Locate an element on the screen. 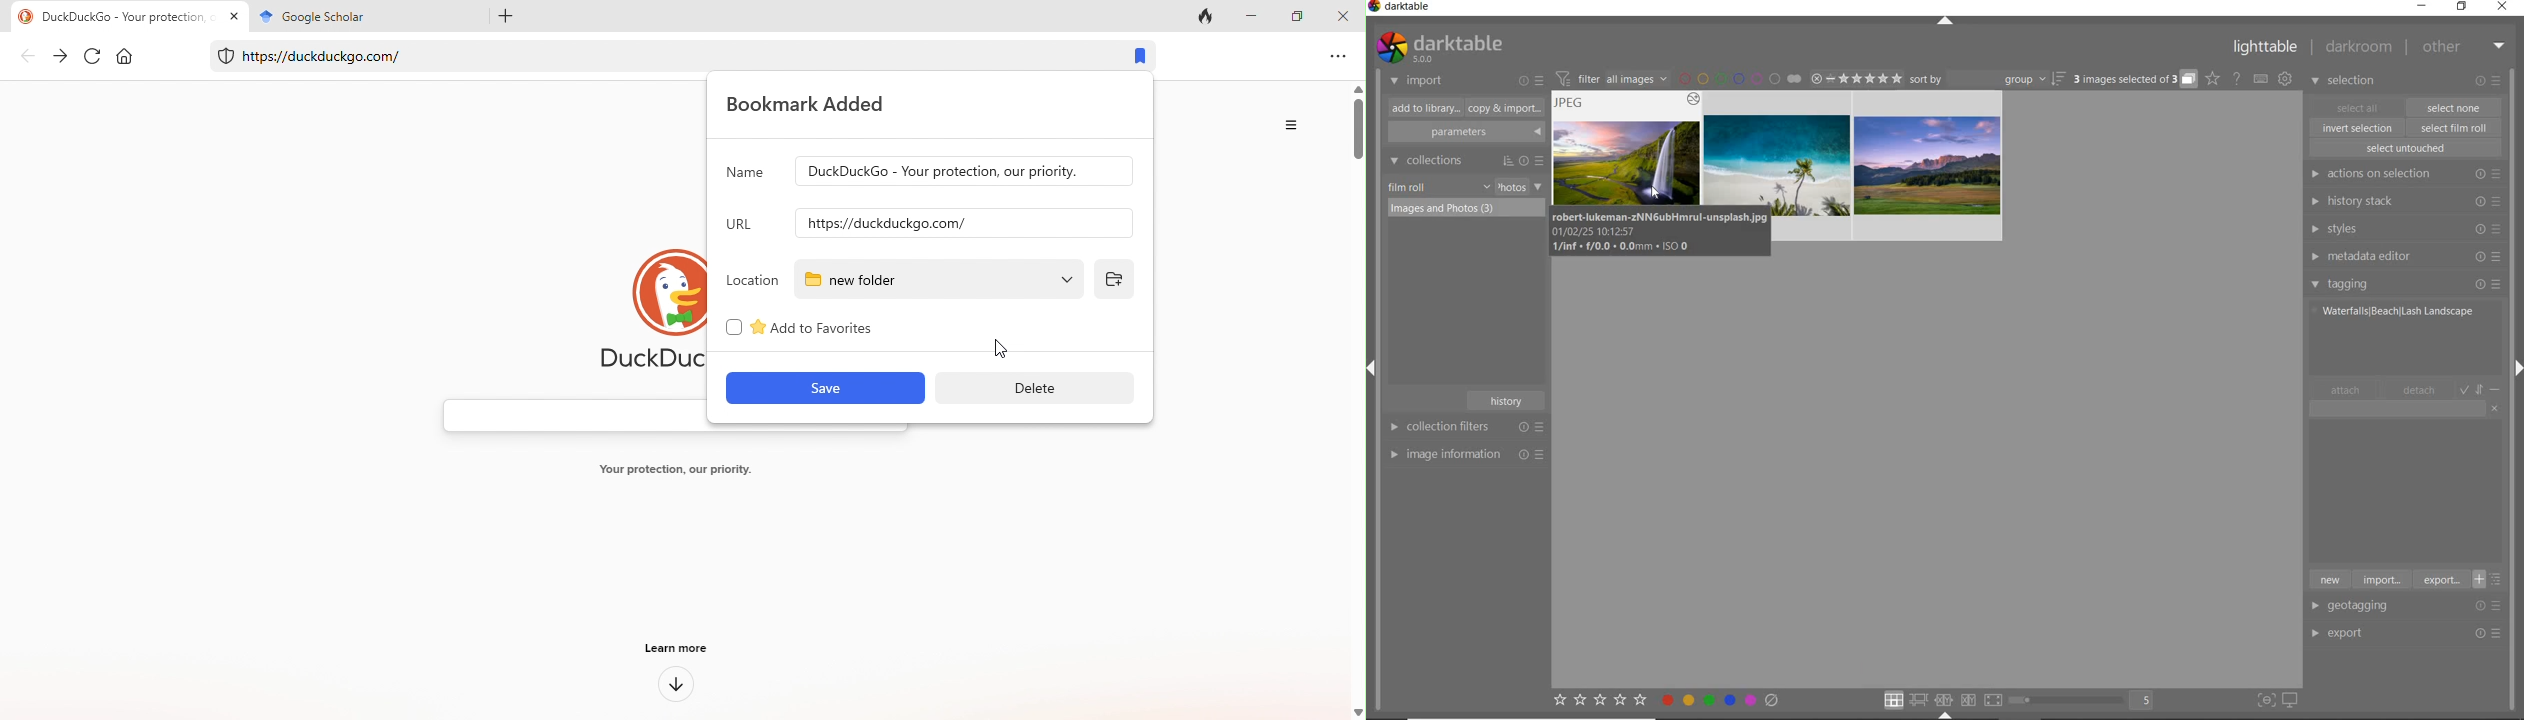 This screenshot has width=2548, height=728. show global preferences is located at coordinates (2285, 79).